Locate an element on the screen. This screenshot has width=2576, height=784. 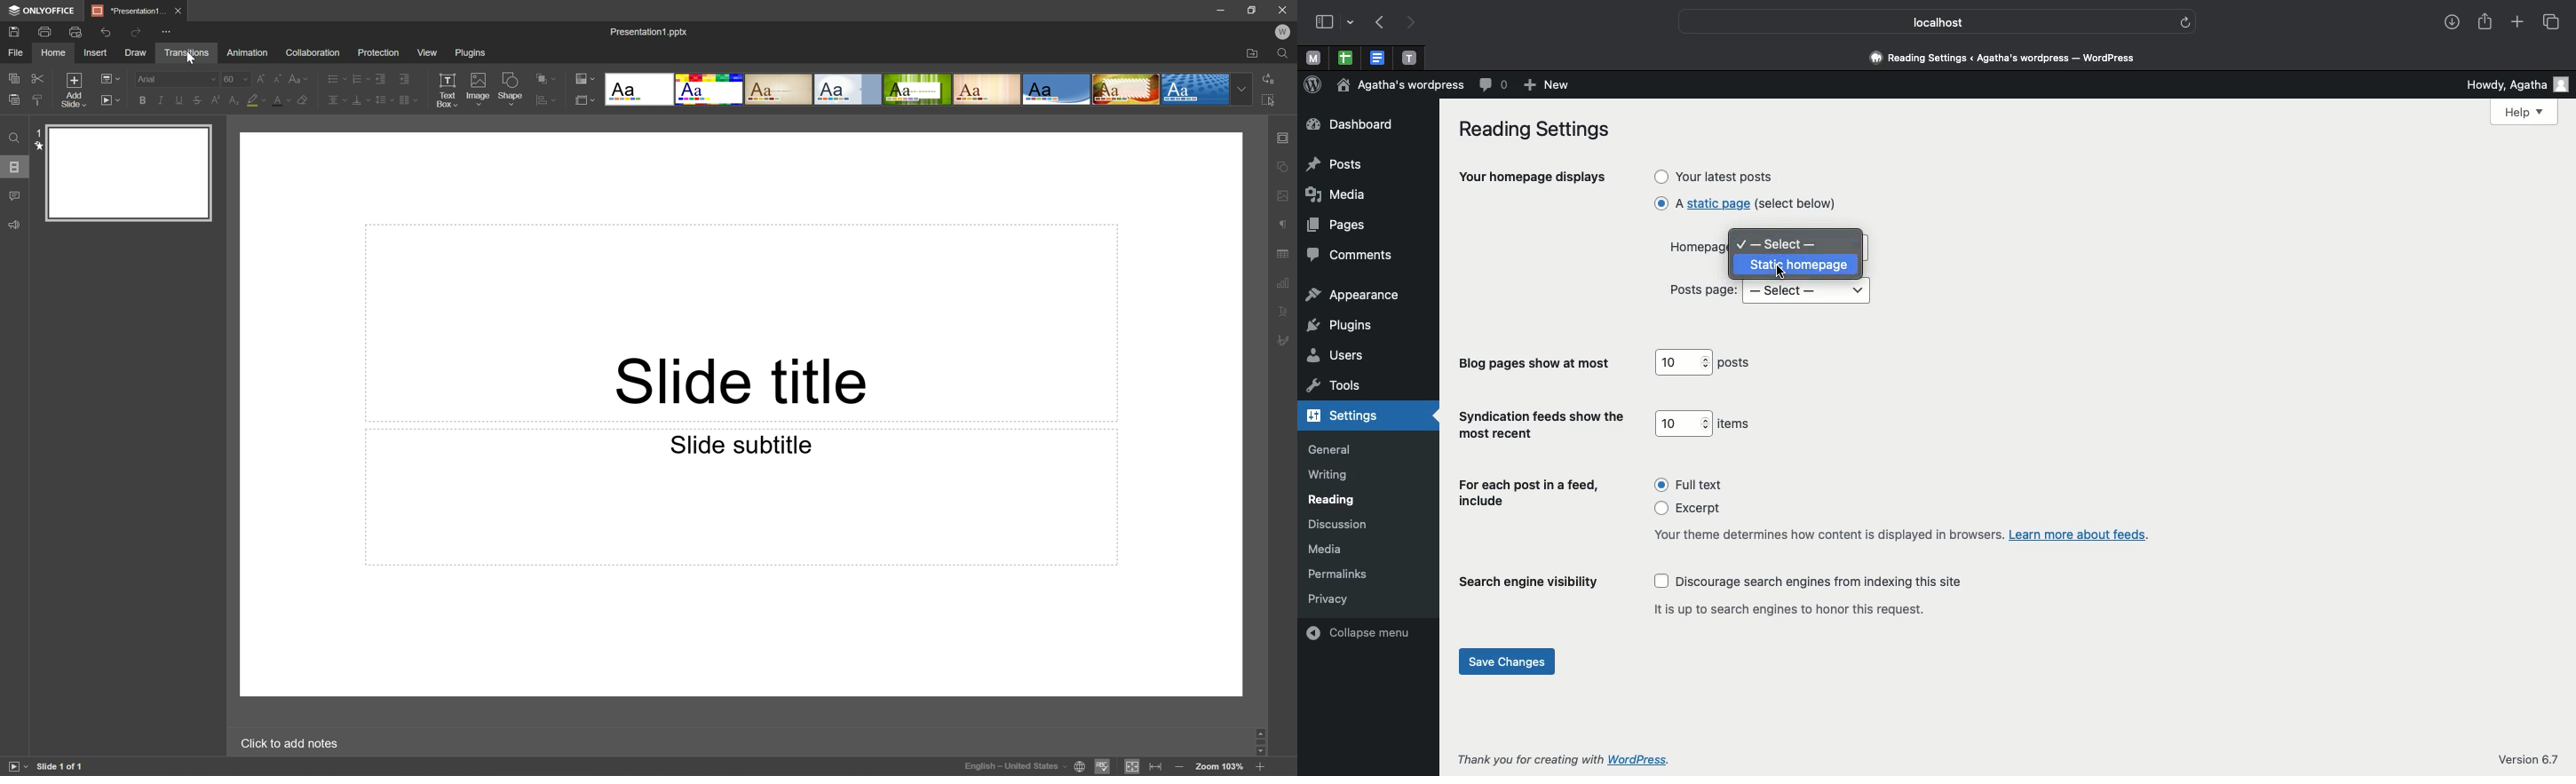
Zoom out is located at coordinates (1183, 770).